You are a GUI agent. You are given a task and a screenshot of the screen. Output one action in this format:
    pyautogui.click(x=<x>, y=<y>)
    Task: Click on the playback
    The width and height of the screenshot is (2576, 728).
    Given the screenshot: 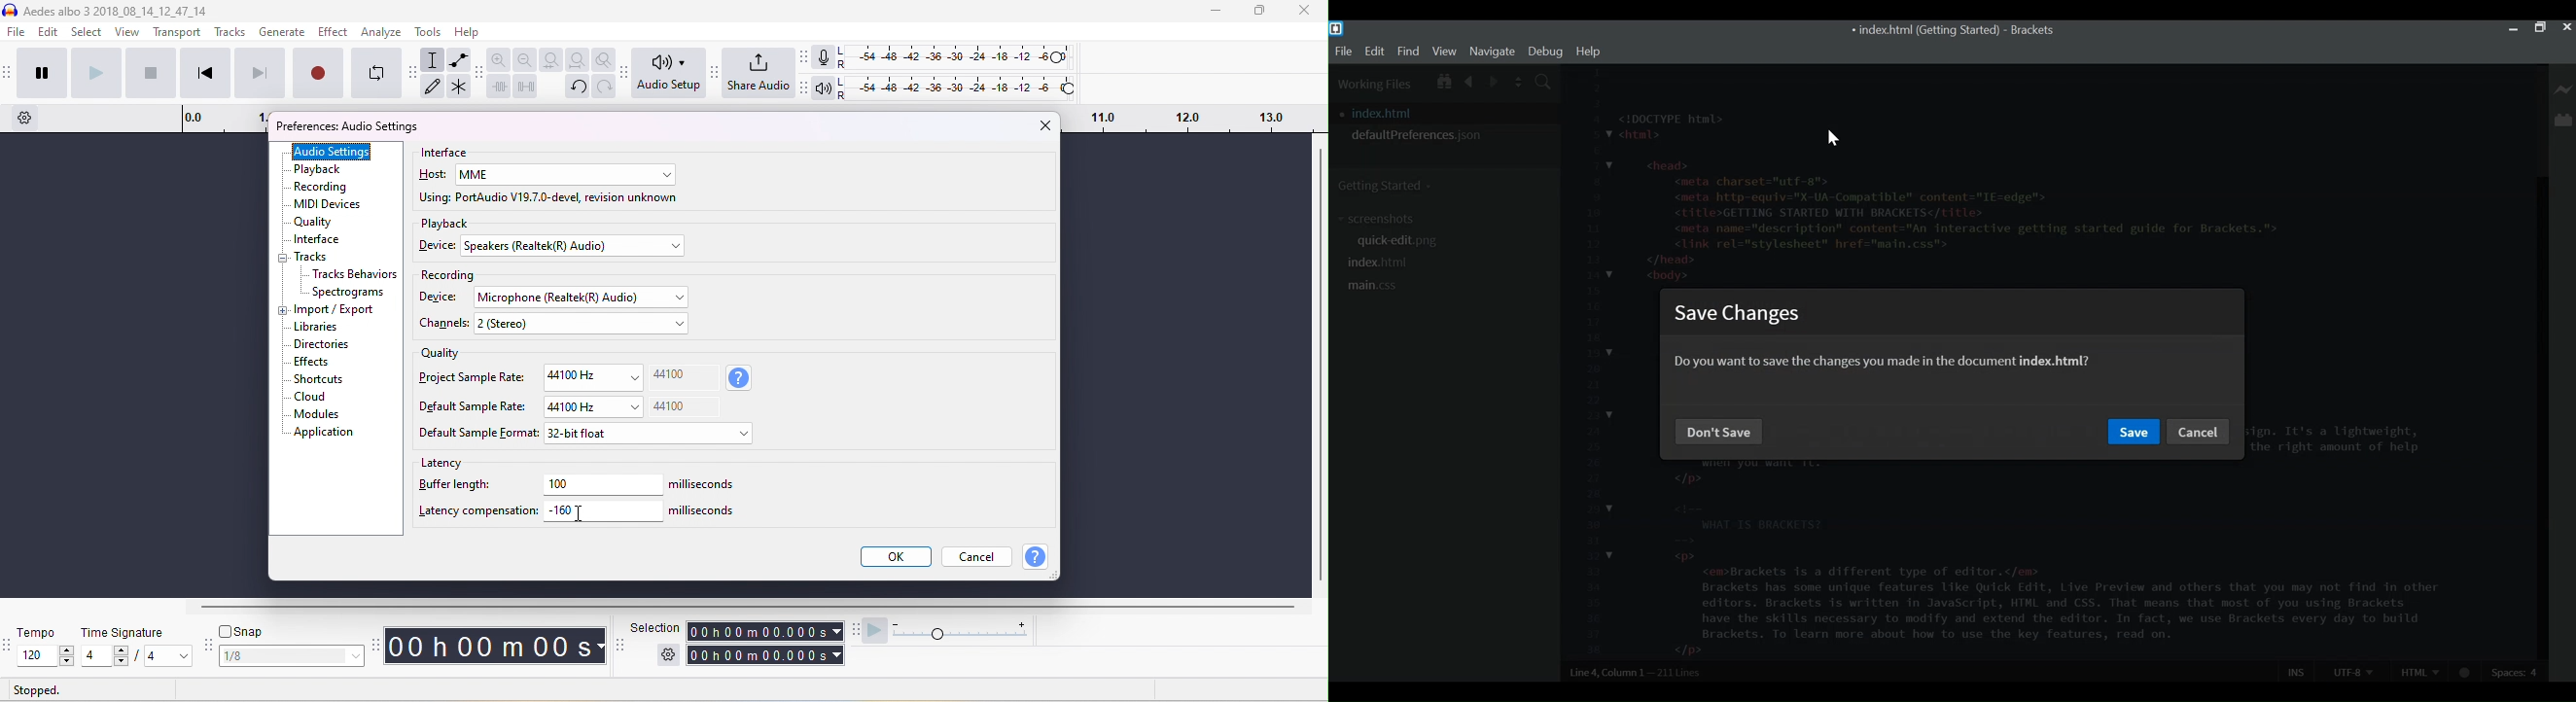 What is the action you would take?
    pyautogui.click(x=445, y=224)
    